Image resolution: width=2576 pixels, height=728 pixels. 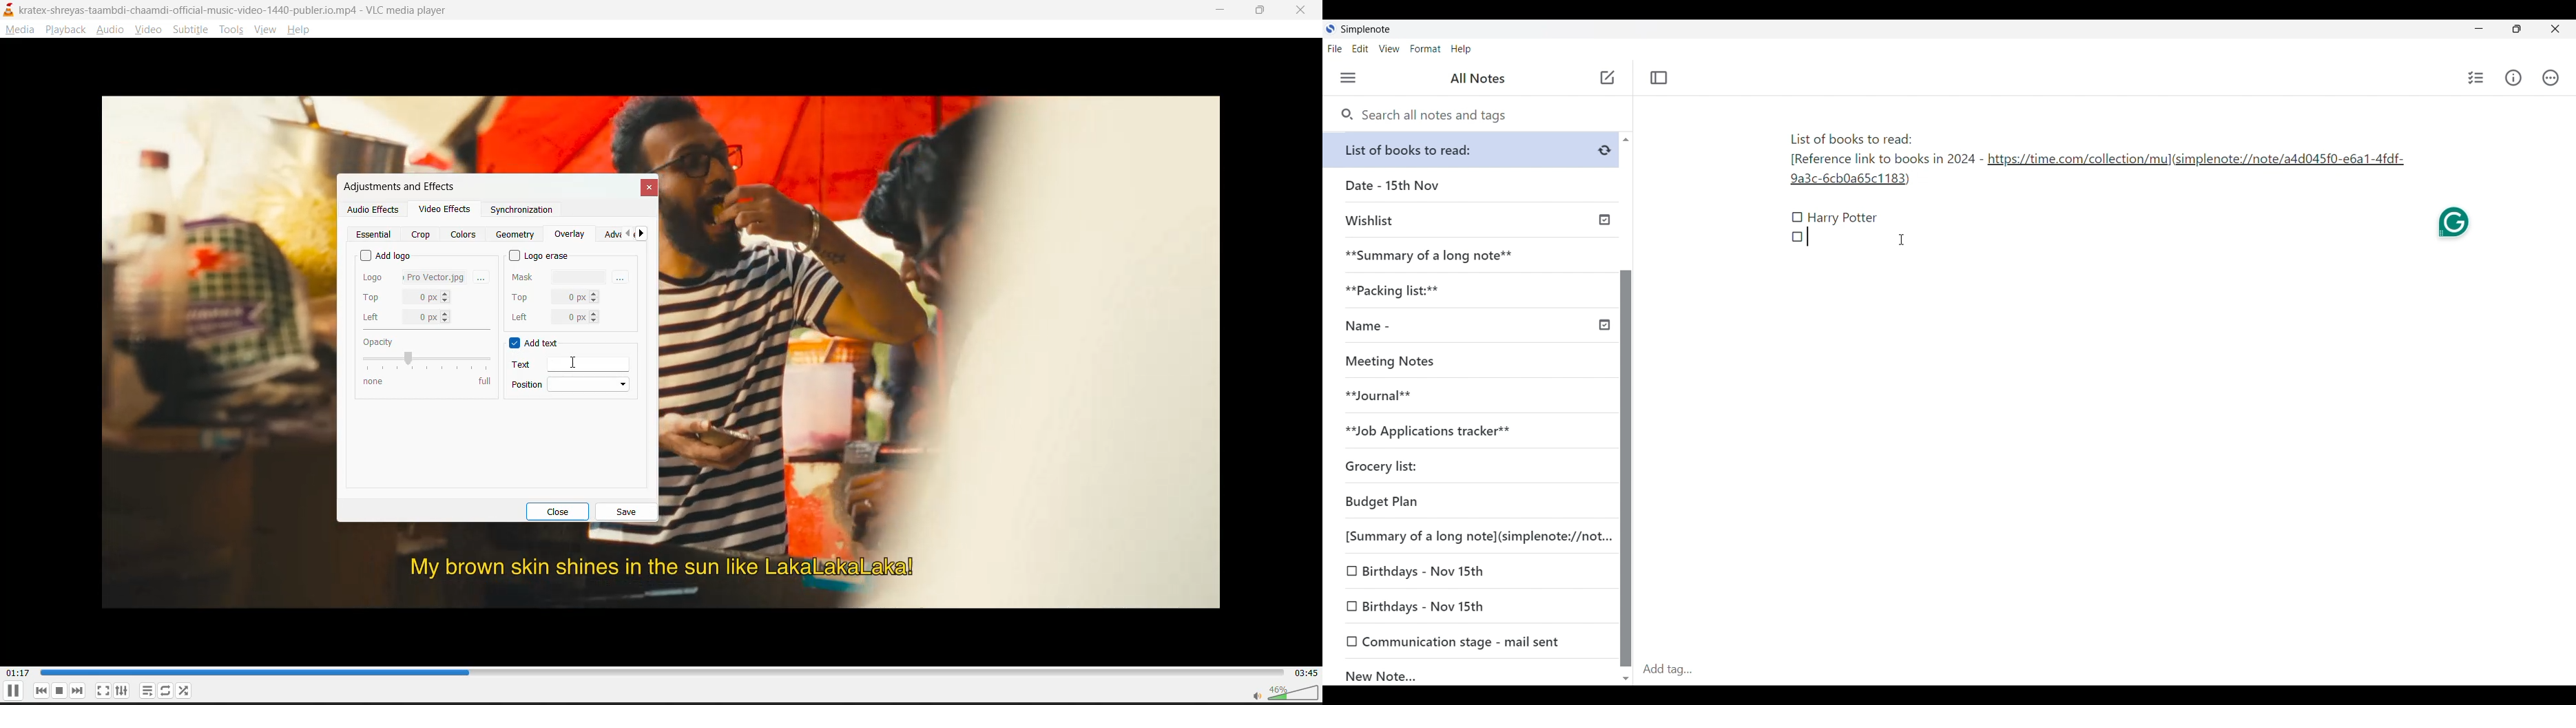 I want to click on **Journal**, so click(x=1467, y=396).